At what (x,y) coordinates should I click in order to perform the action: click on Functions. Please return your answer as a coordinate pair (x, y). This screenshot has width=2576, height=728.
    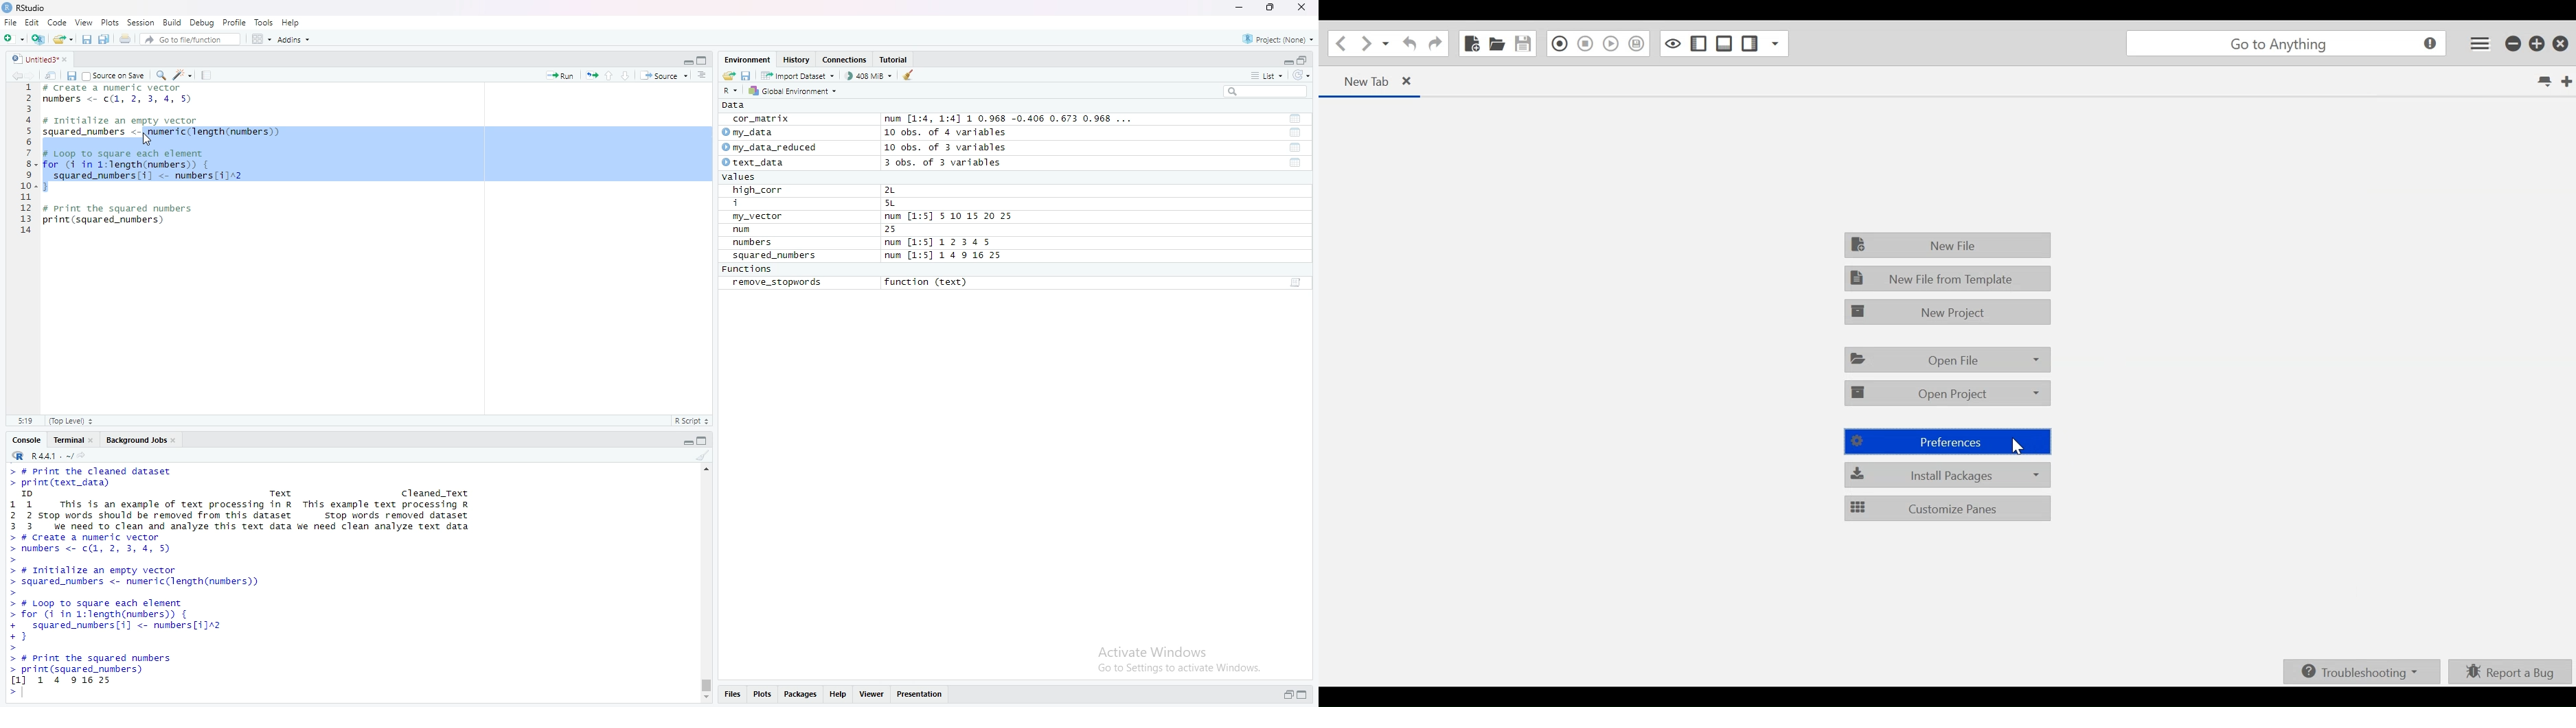
    Looking at the image, I should click on (749, 270).